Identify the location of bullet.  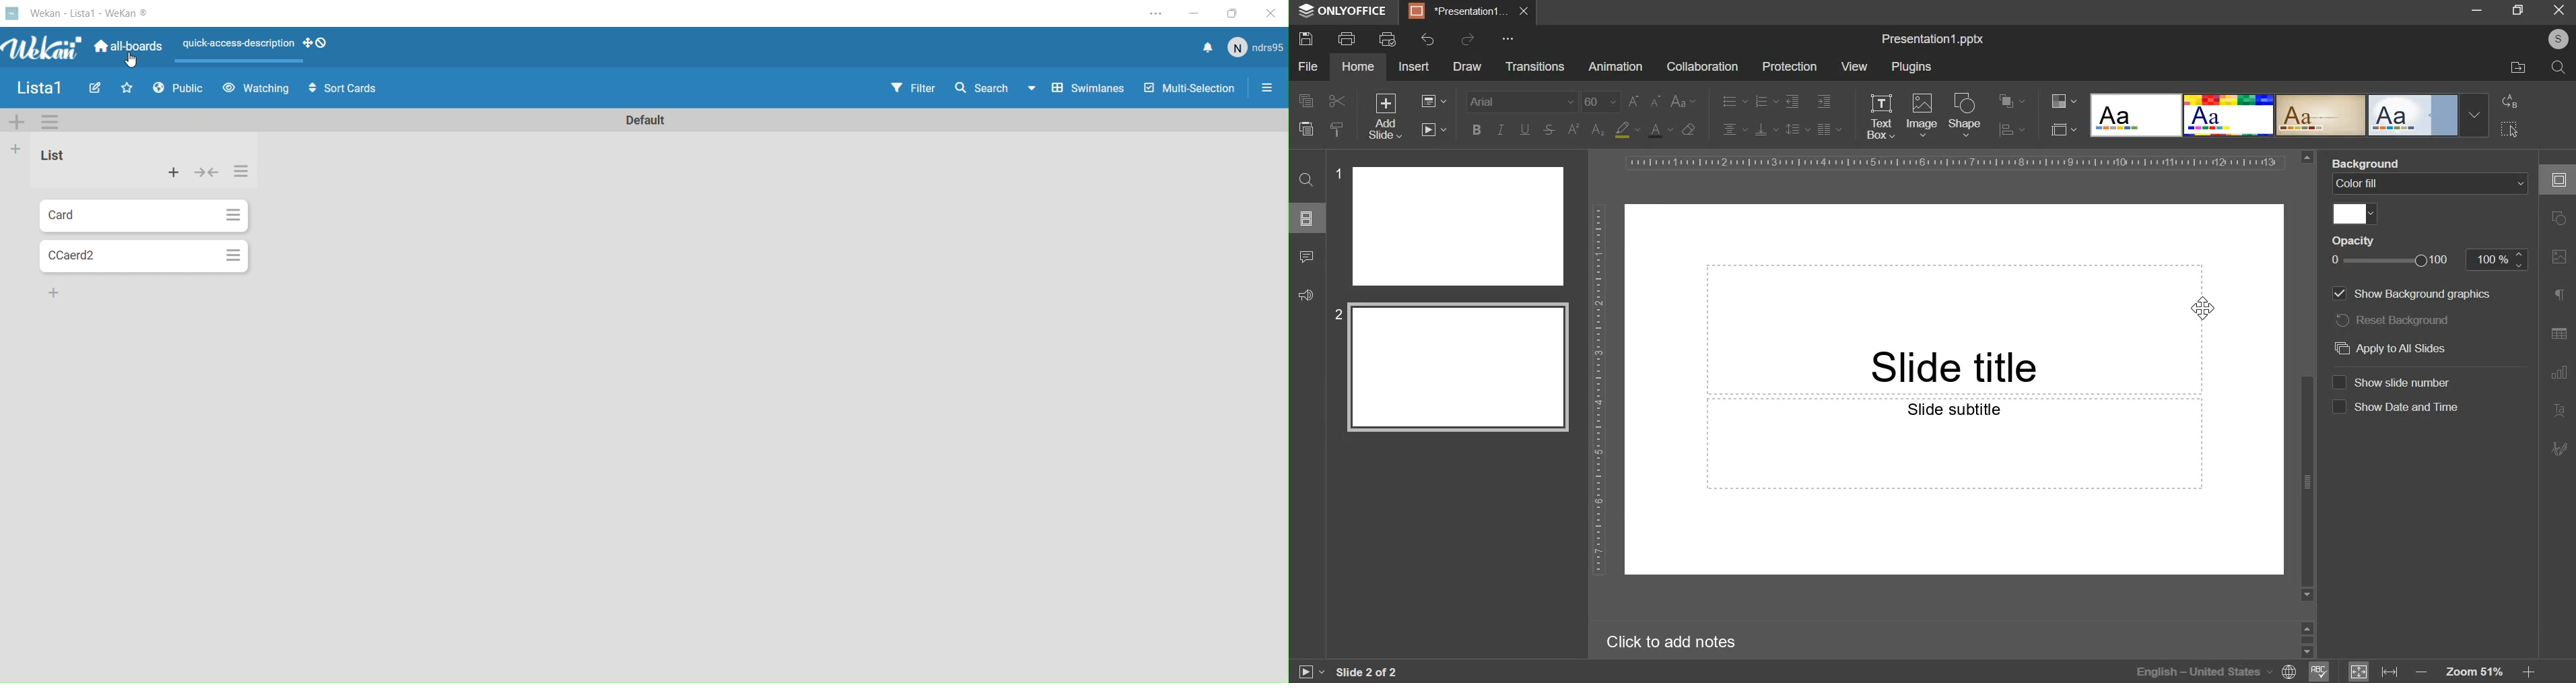
(1734, 100).